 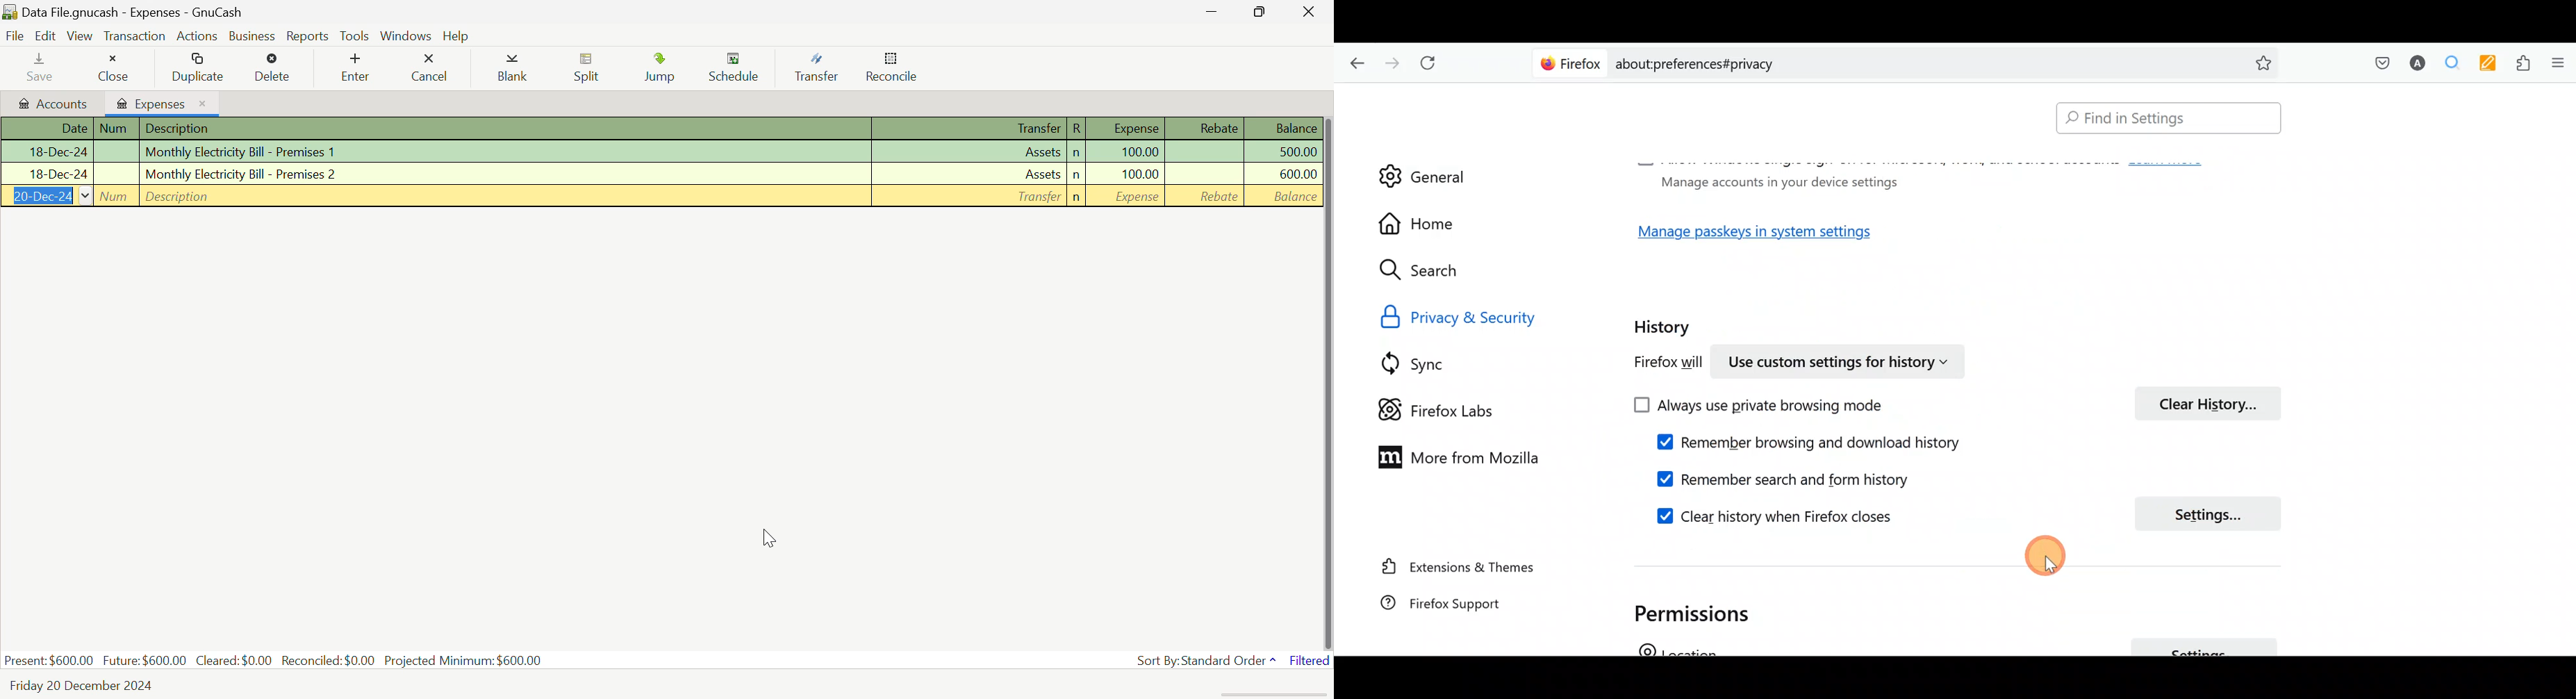 I want to click on Scroll Bar, so click(x=1326, y=382).